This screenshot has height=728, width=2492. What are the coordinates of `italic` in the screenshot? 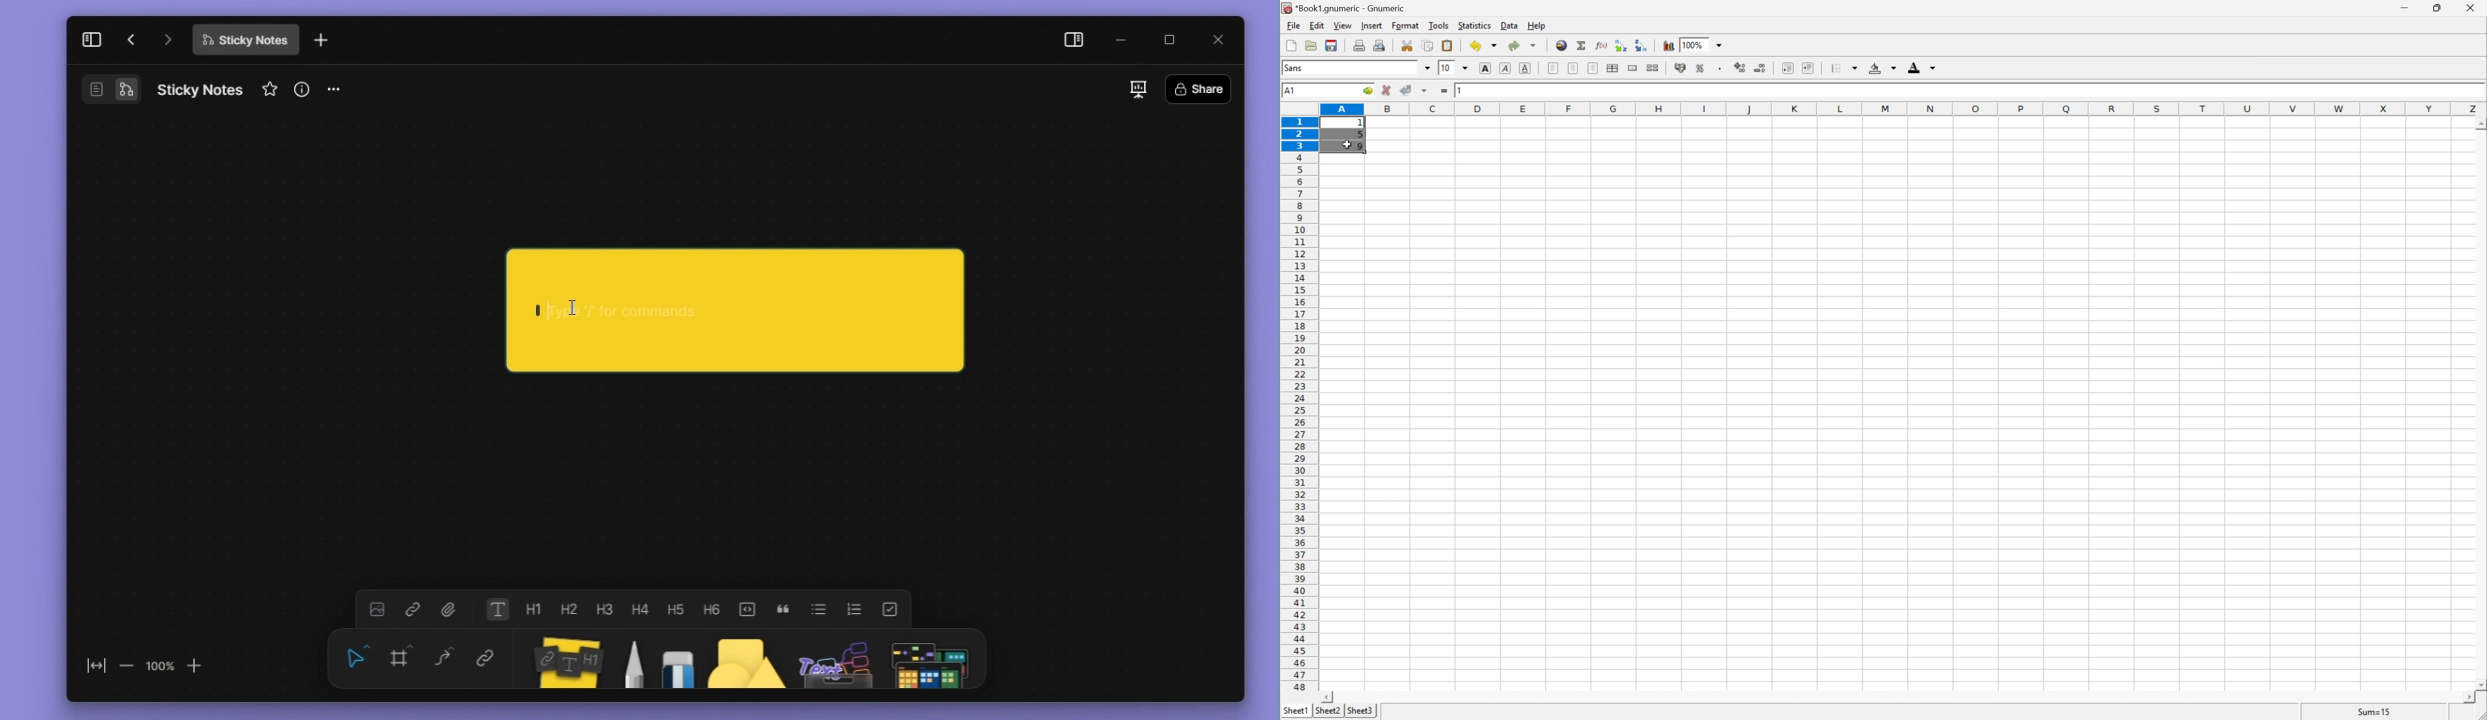 It's located at (1506, 67).